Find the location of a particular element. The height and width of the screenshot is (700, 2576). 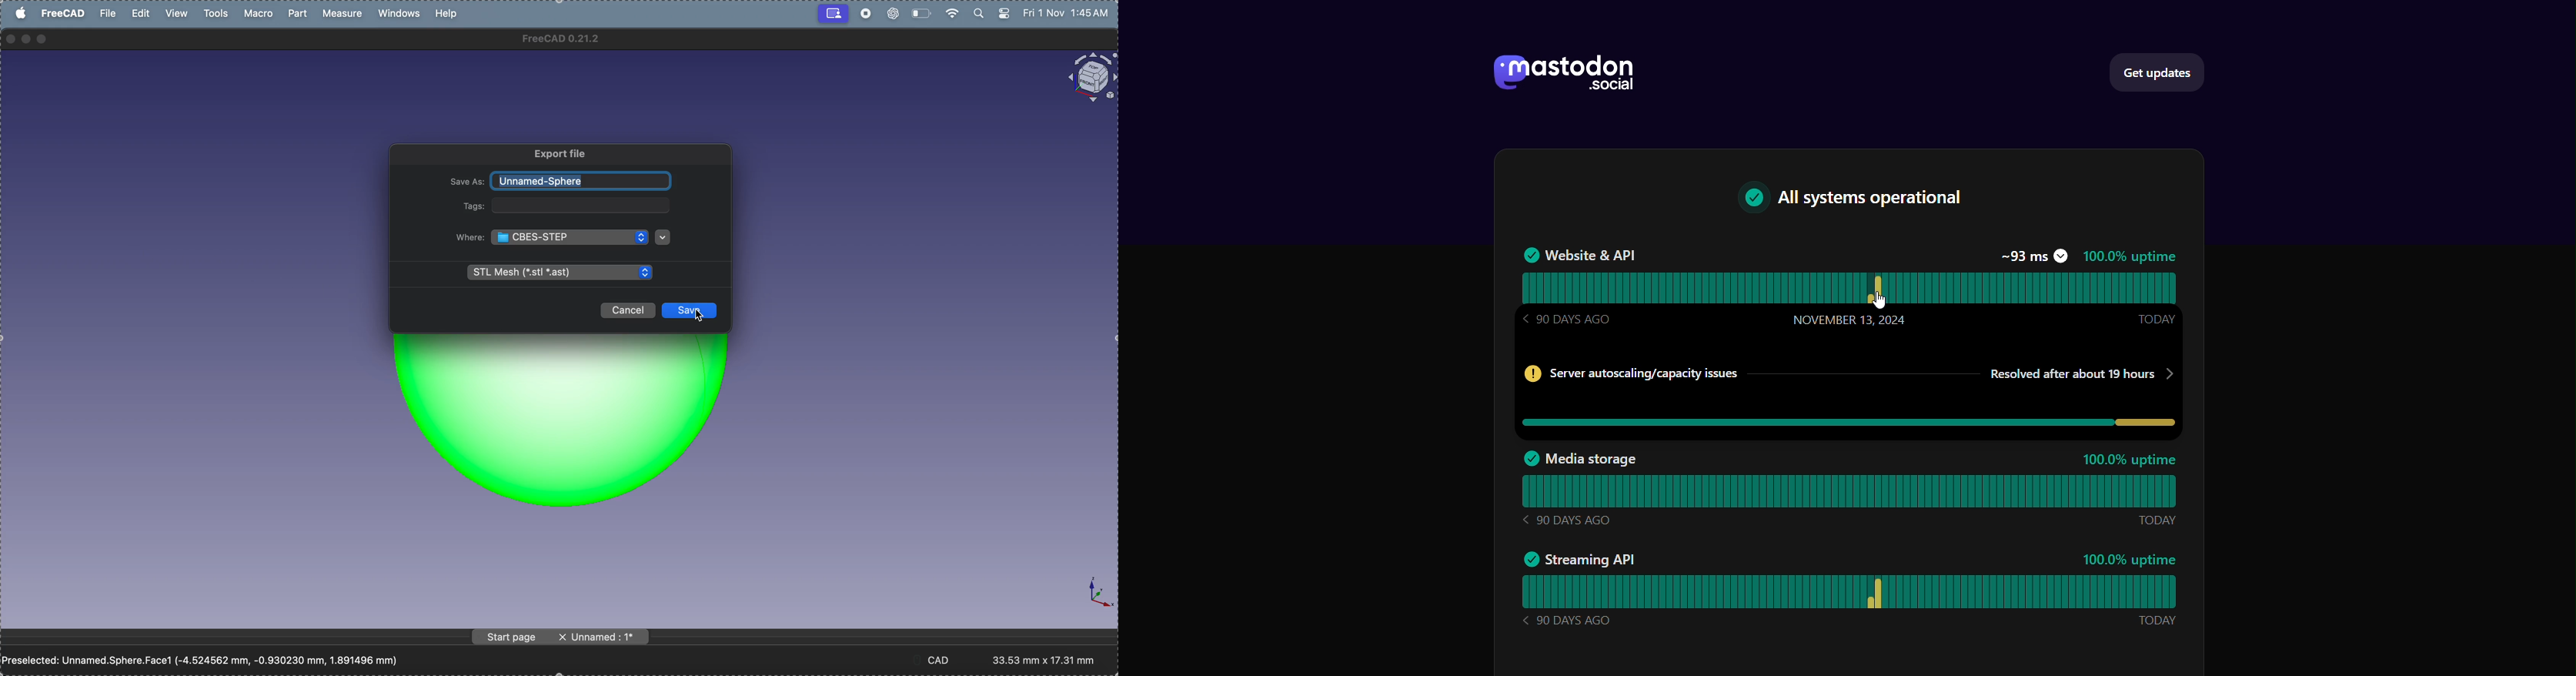

free cad 0.21.2 is located at coordinates (572, 40).